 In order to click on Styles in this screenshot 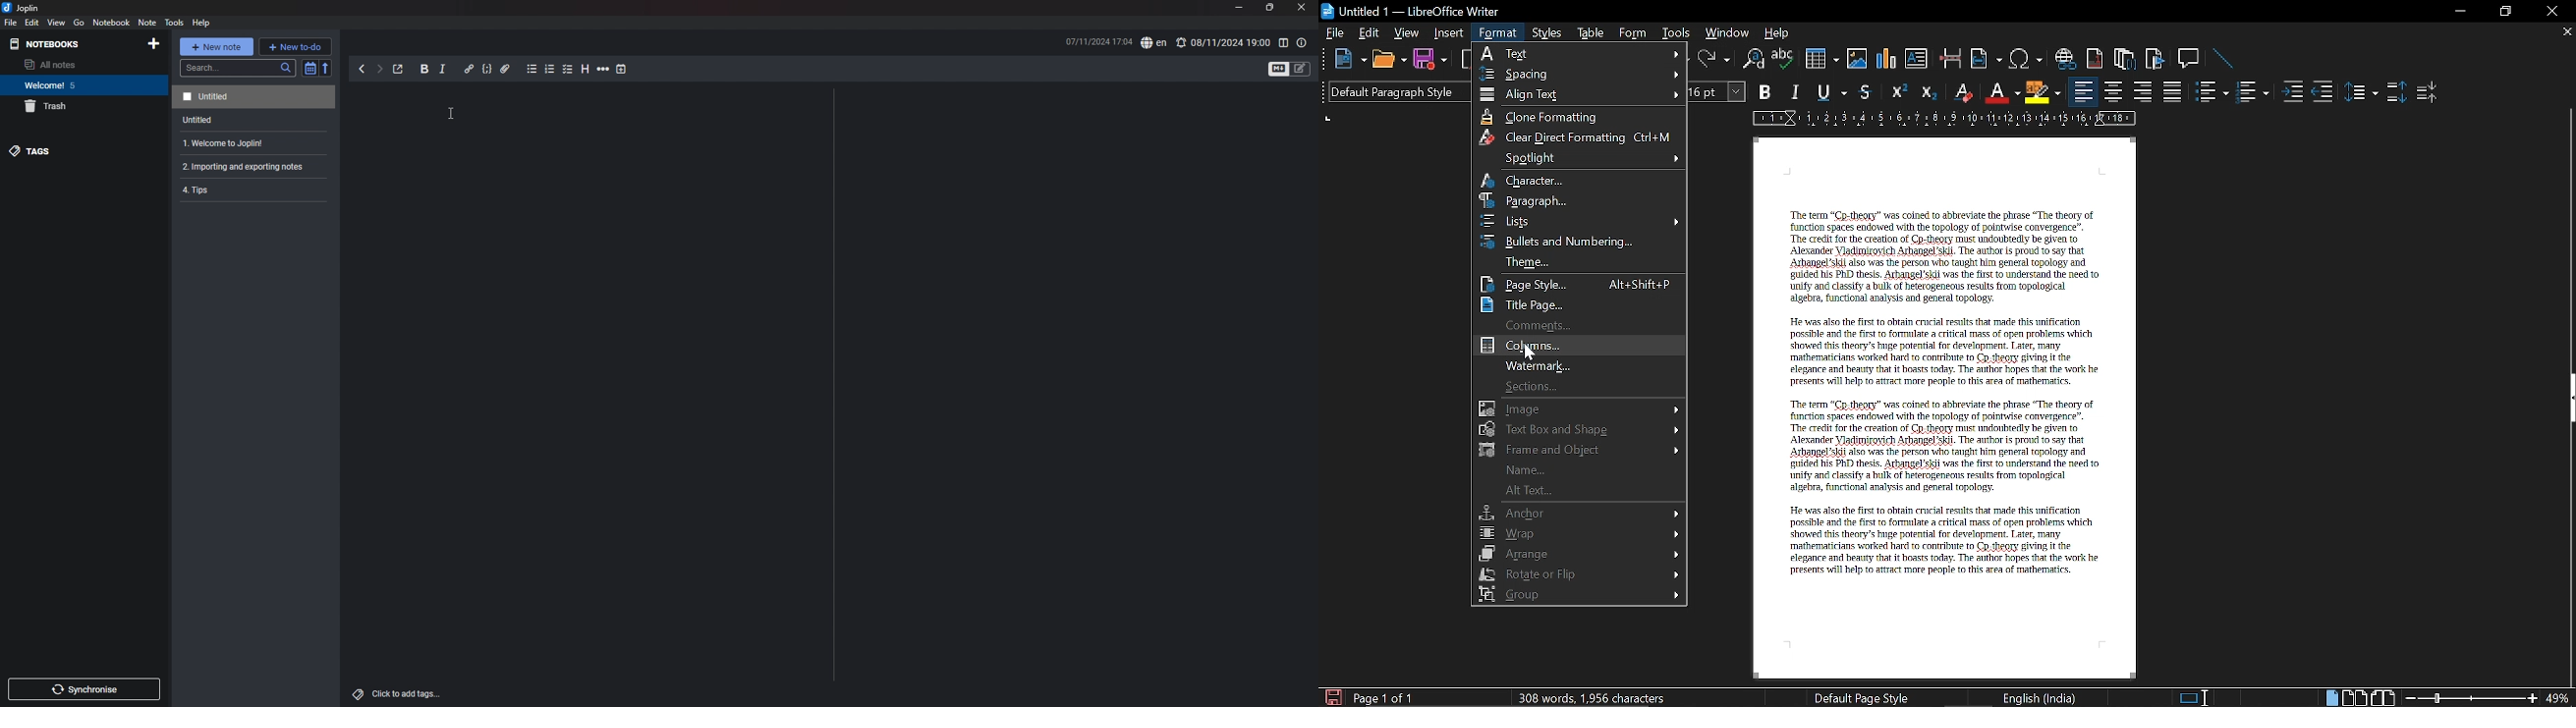, I will do `click(1548, 33)`.